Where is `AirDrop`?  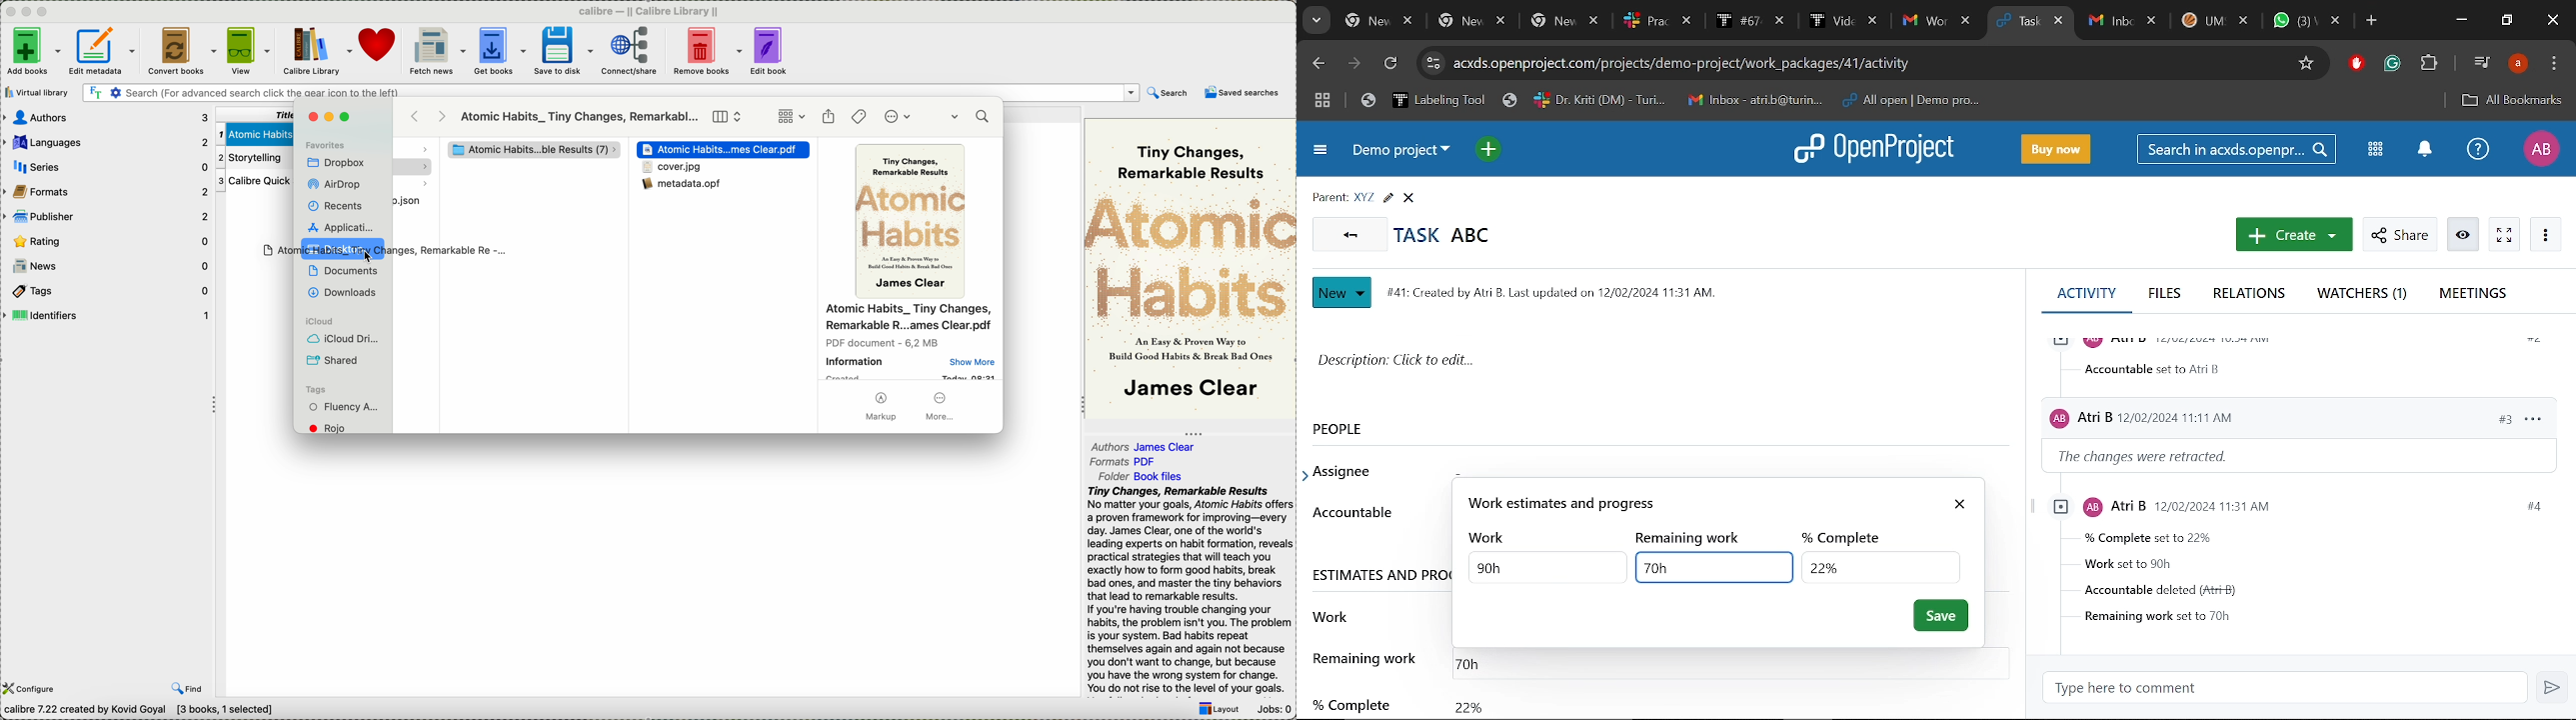 AirDrop is located at coordinates (337, 185).